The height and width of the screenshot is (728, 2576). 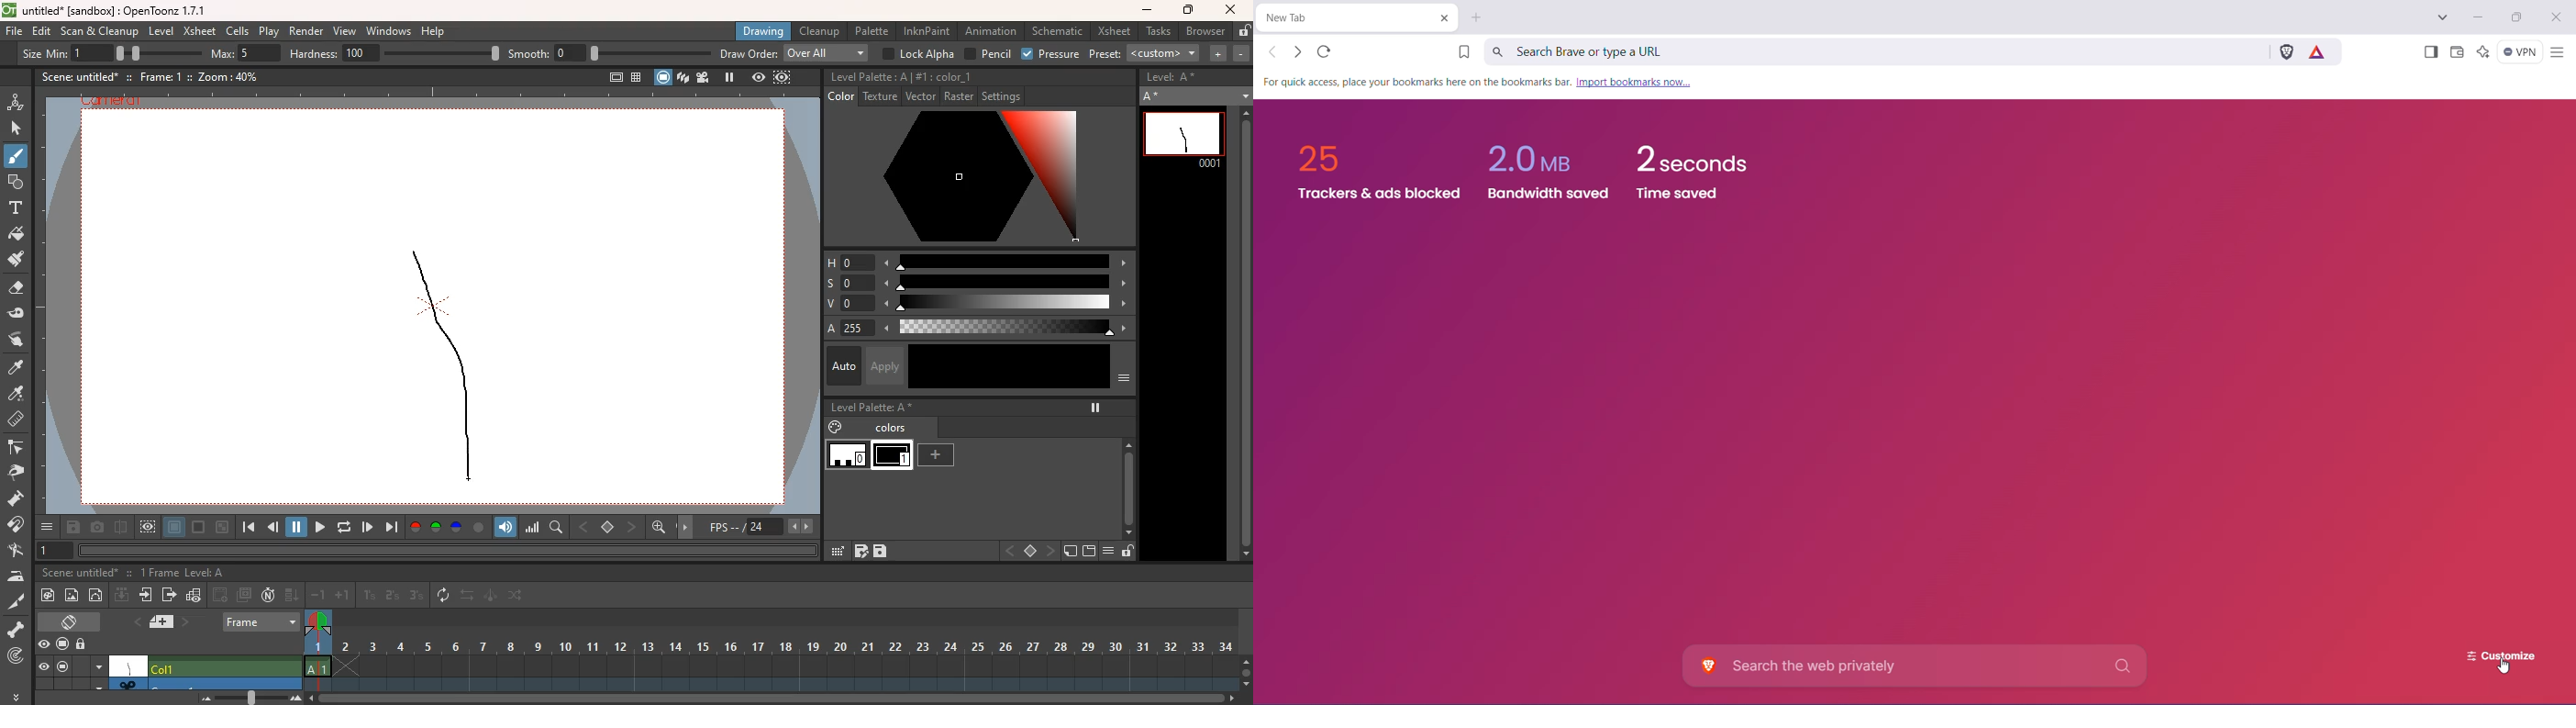 I want to click on another scenario, so click(x=206, y=683).